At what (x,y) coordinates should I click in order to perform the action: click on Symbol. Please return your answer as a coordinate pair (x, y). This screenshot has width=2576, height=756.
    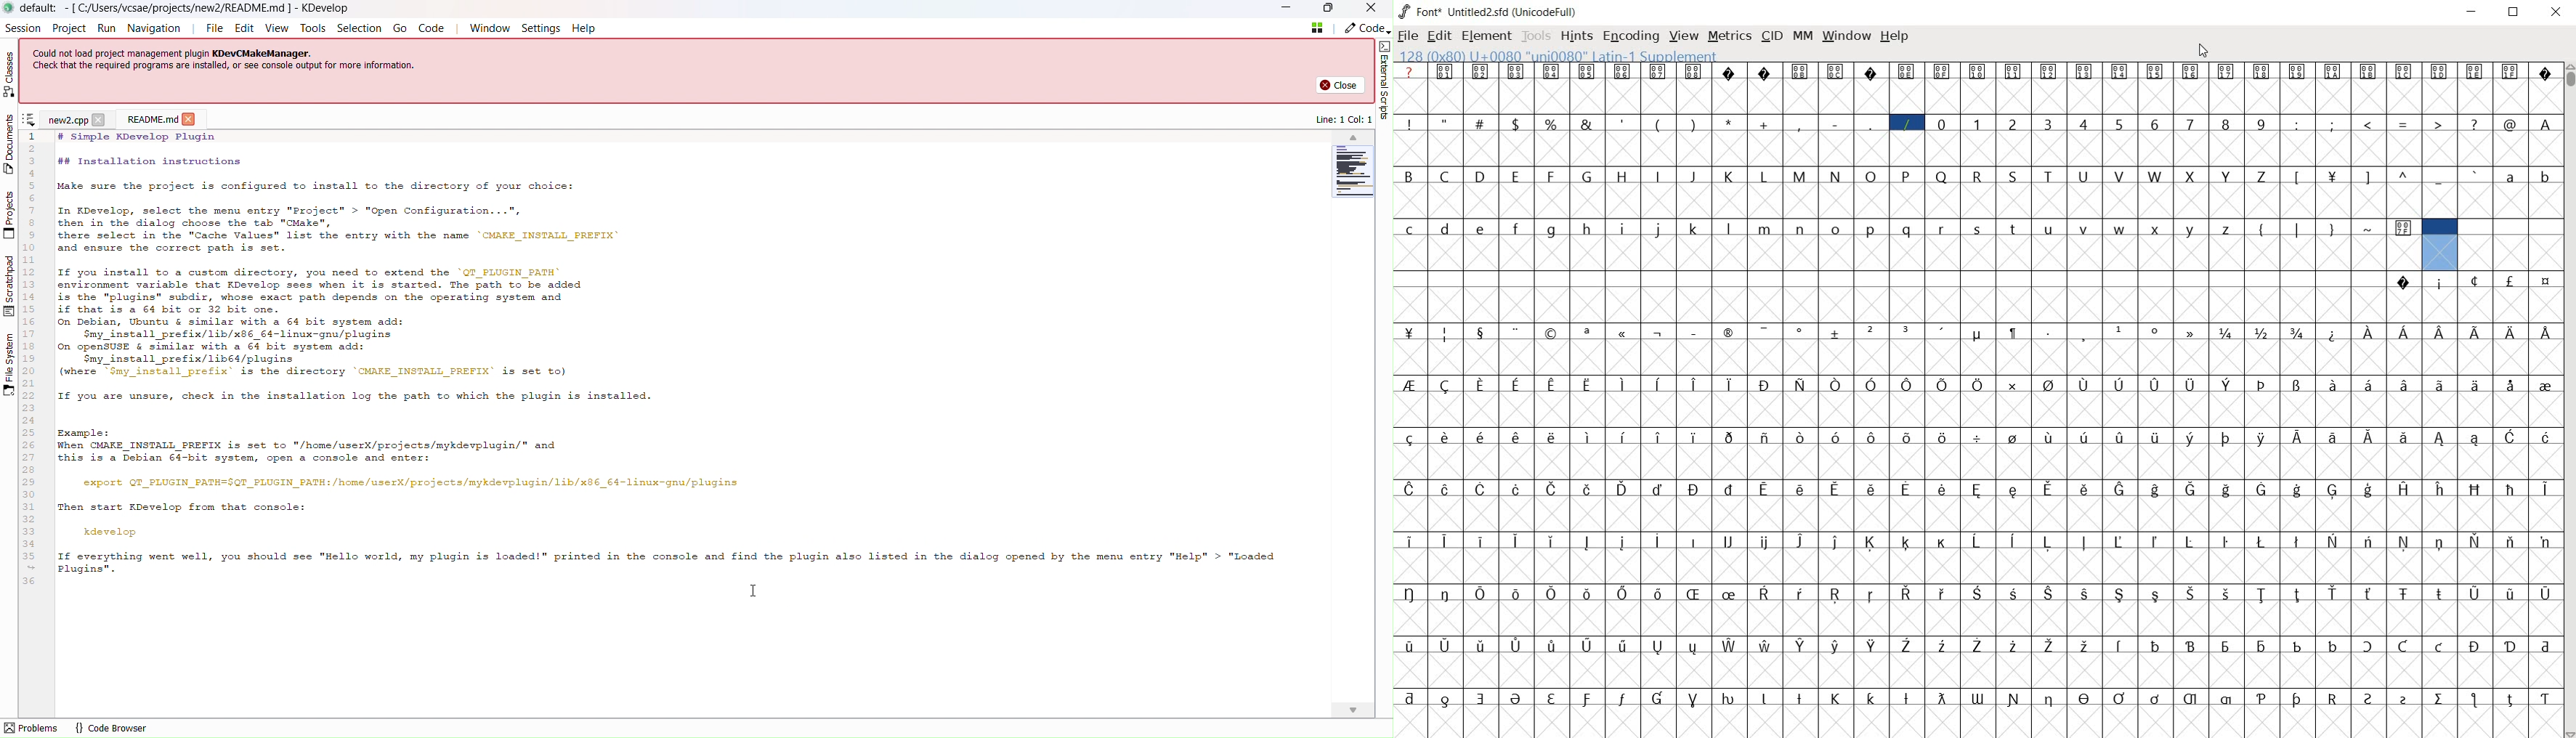
    Looking at the image, I should click on (2298, 72).